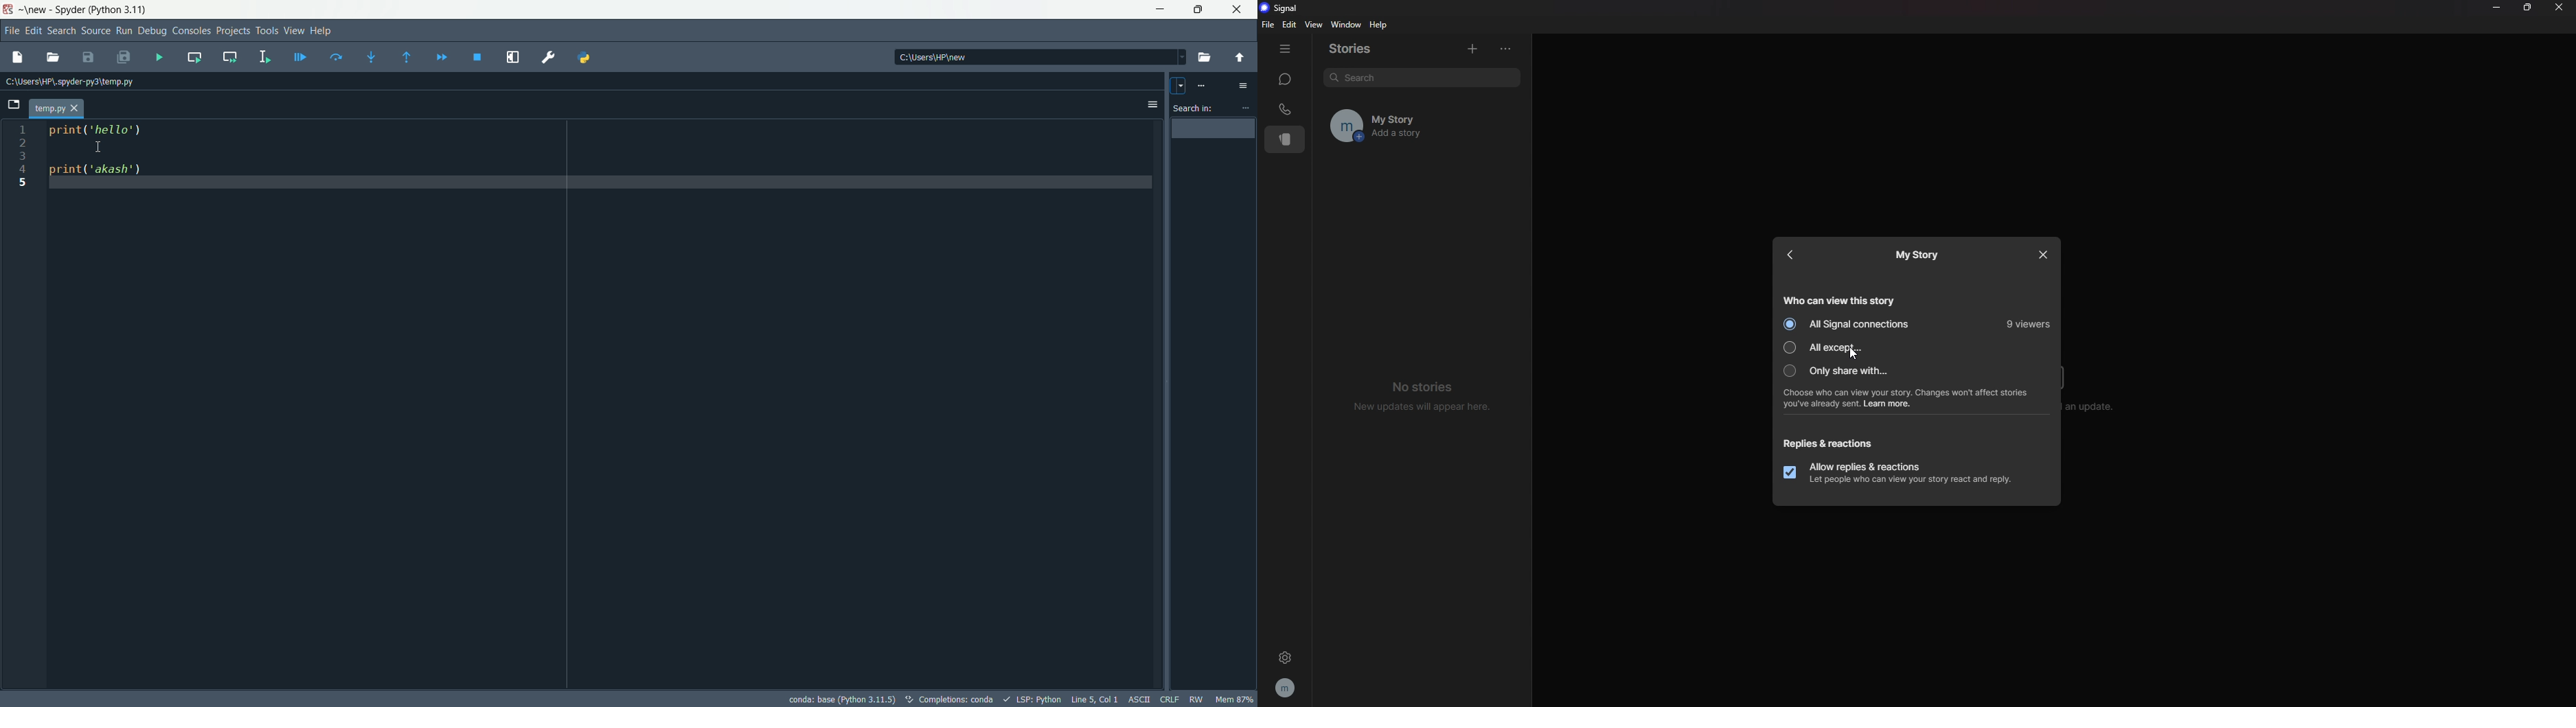  What do you see at coordinates (93, 31) in the screenshot?
I see `source menu` at bounding box center [93, 31].